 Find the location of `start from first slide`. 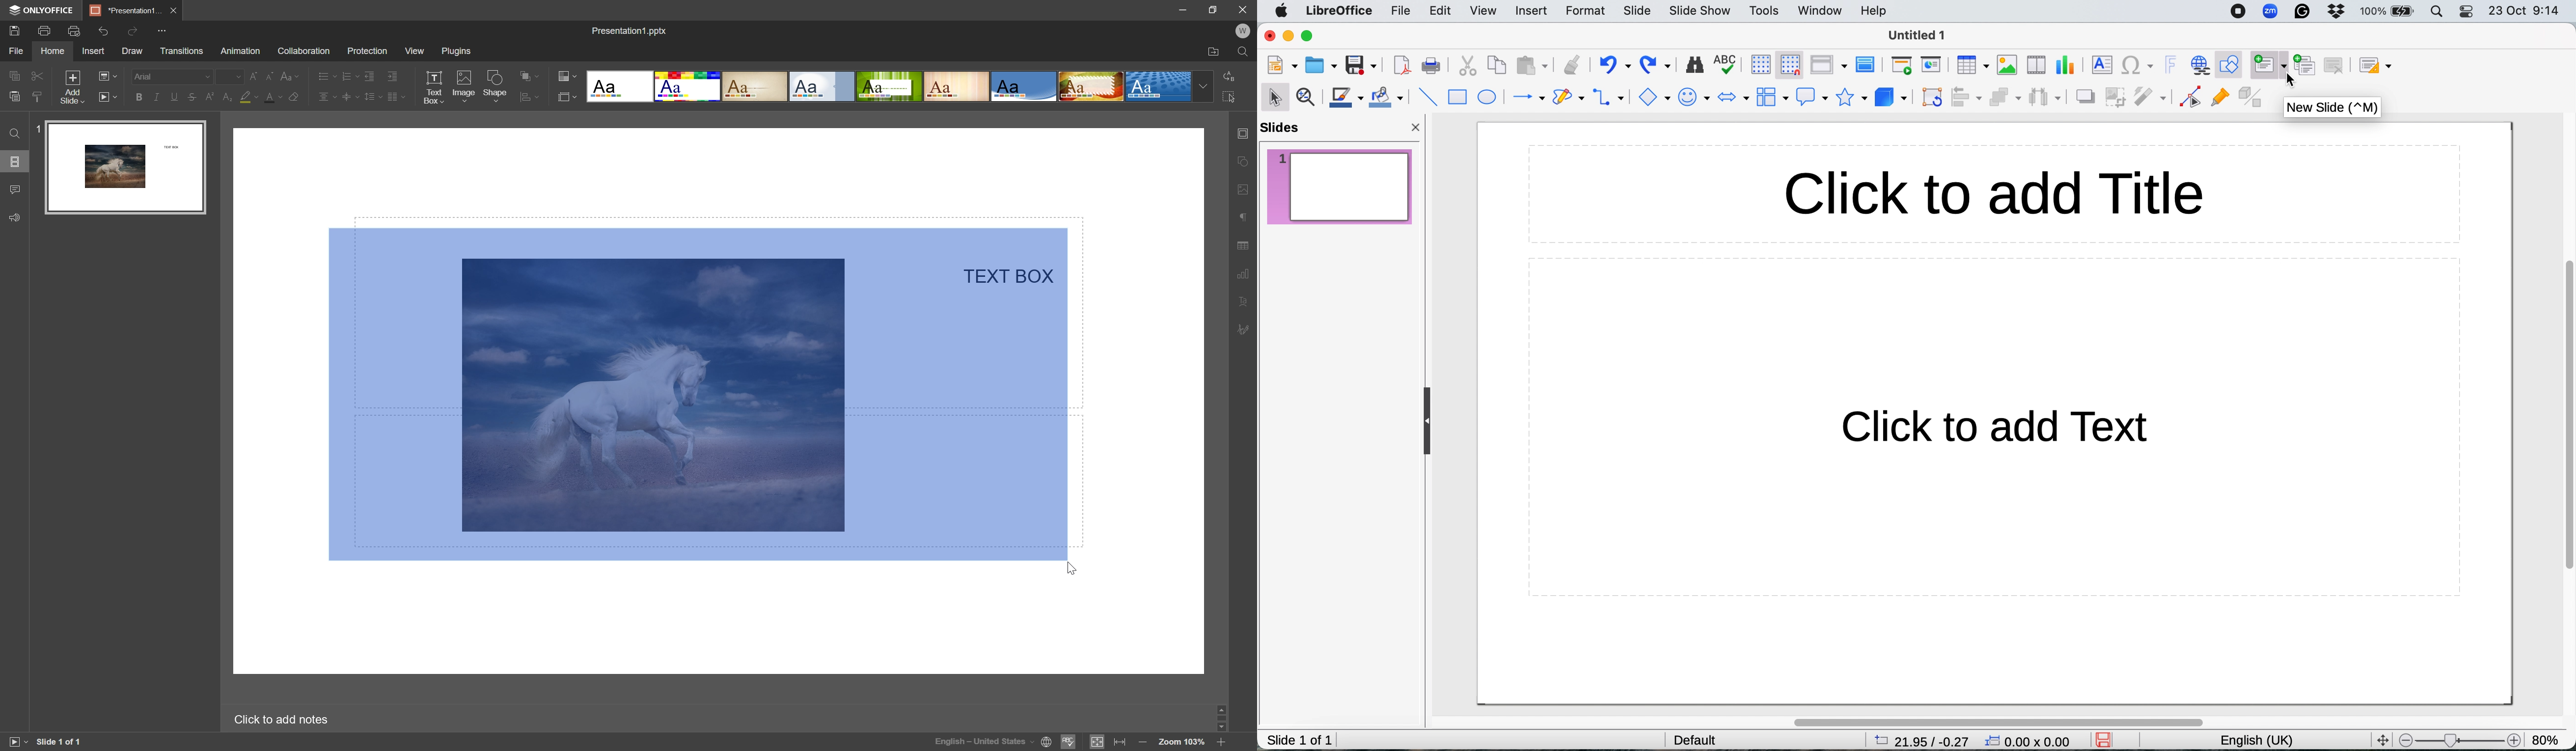

start from first slide is located at coordinates (1901, 65).